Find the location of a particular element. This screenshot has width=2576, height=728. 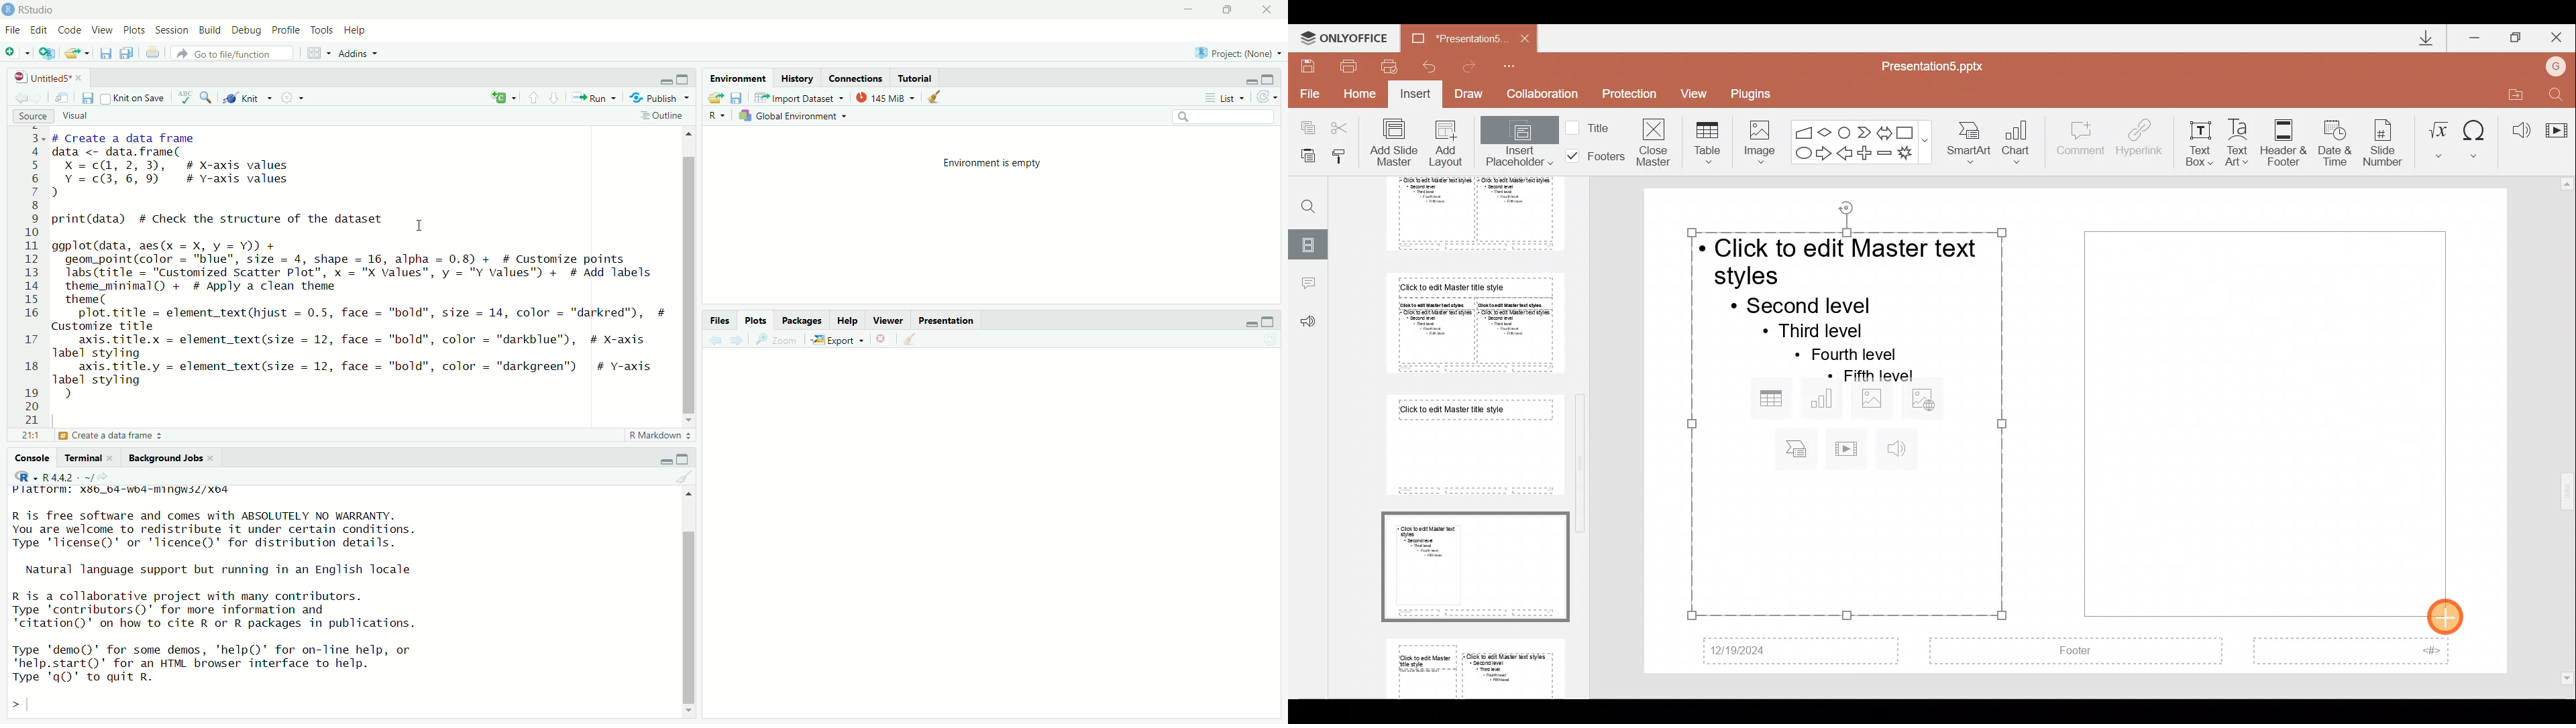

Workspaces pane is located at coordinates (319, 53).